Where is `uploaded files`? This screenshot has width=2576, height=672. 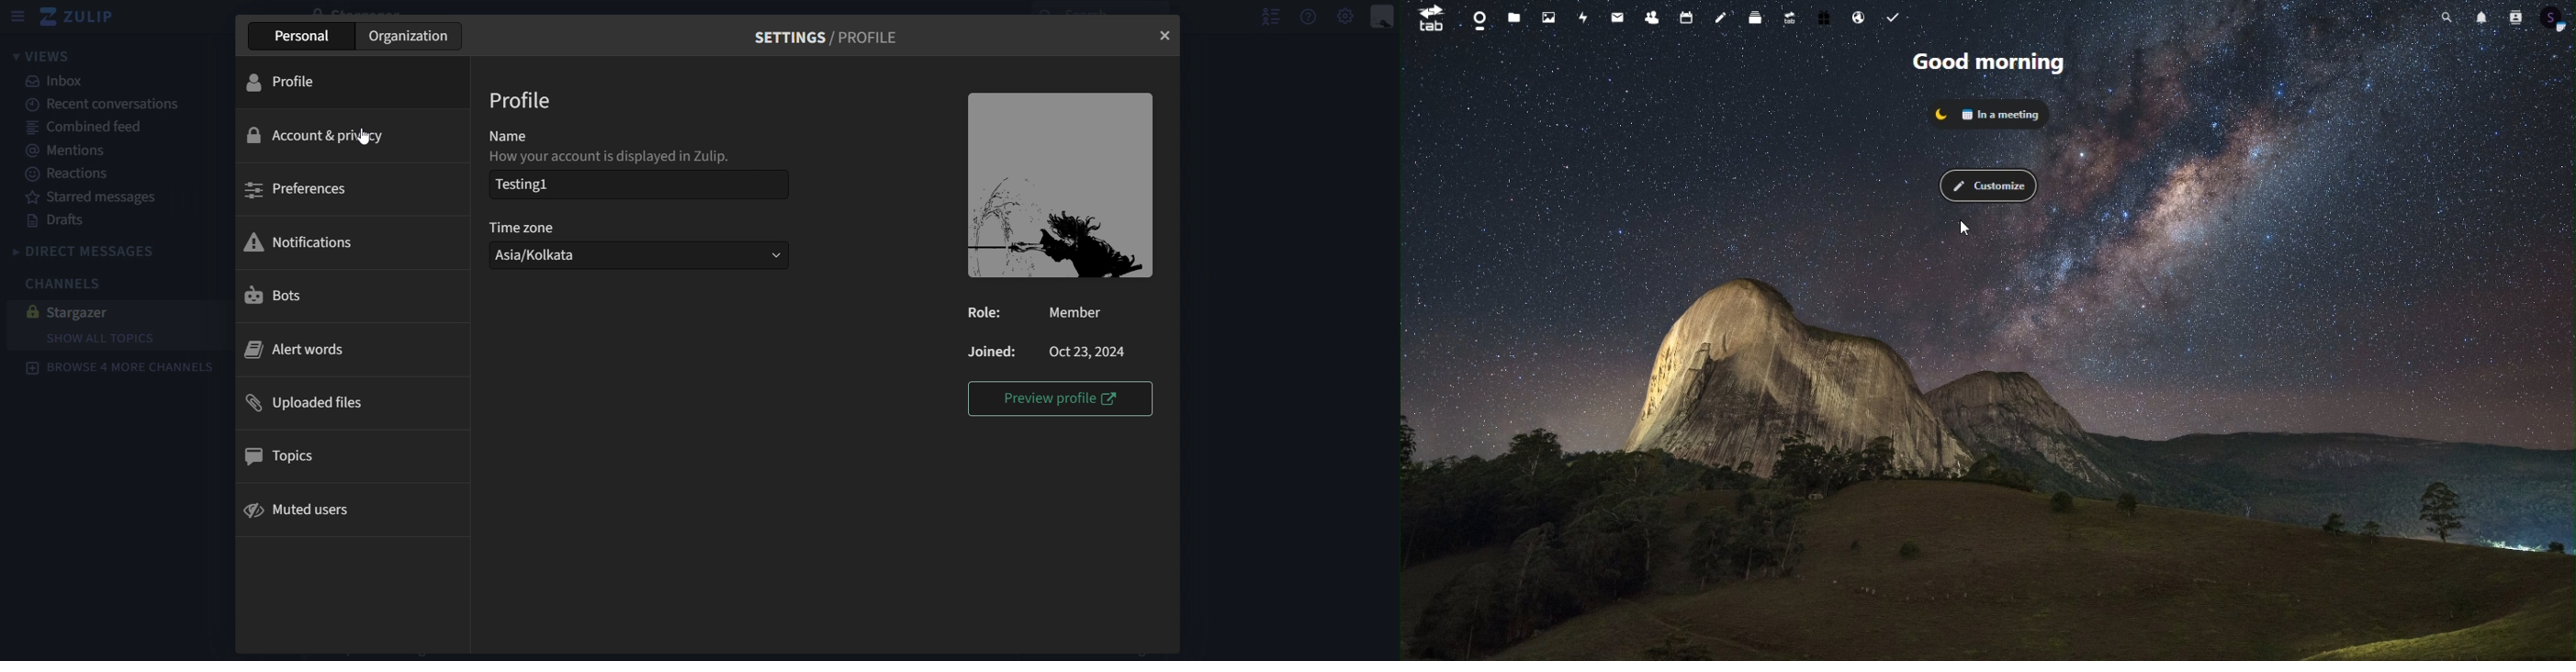
uploaded files is located at coordinates (320, 401).